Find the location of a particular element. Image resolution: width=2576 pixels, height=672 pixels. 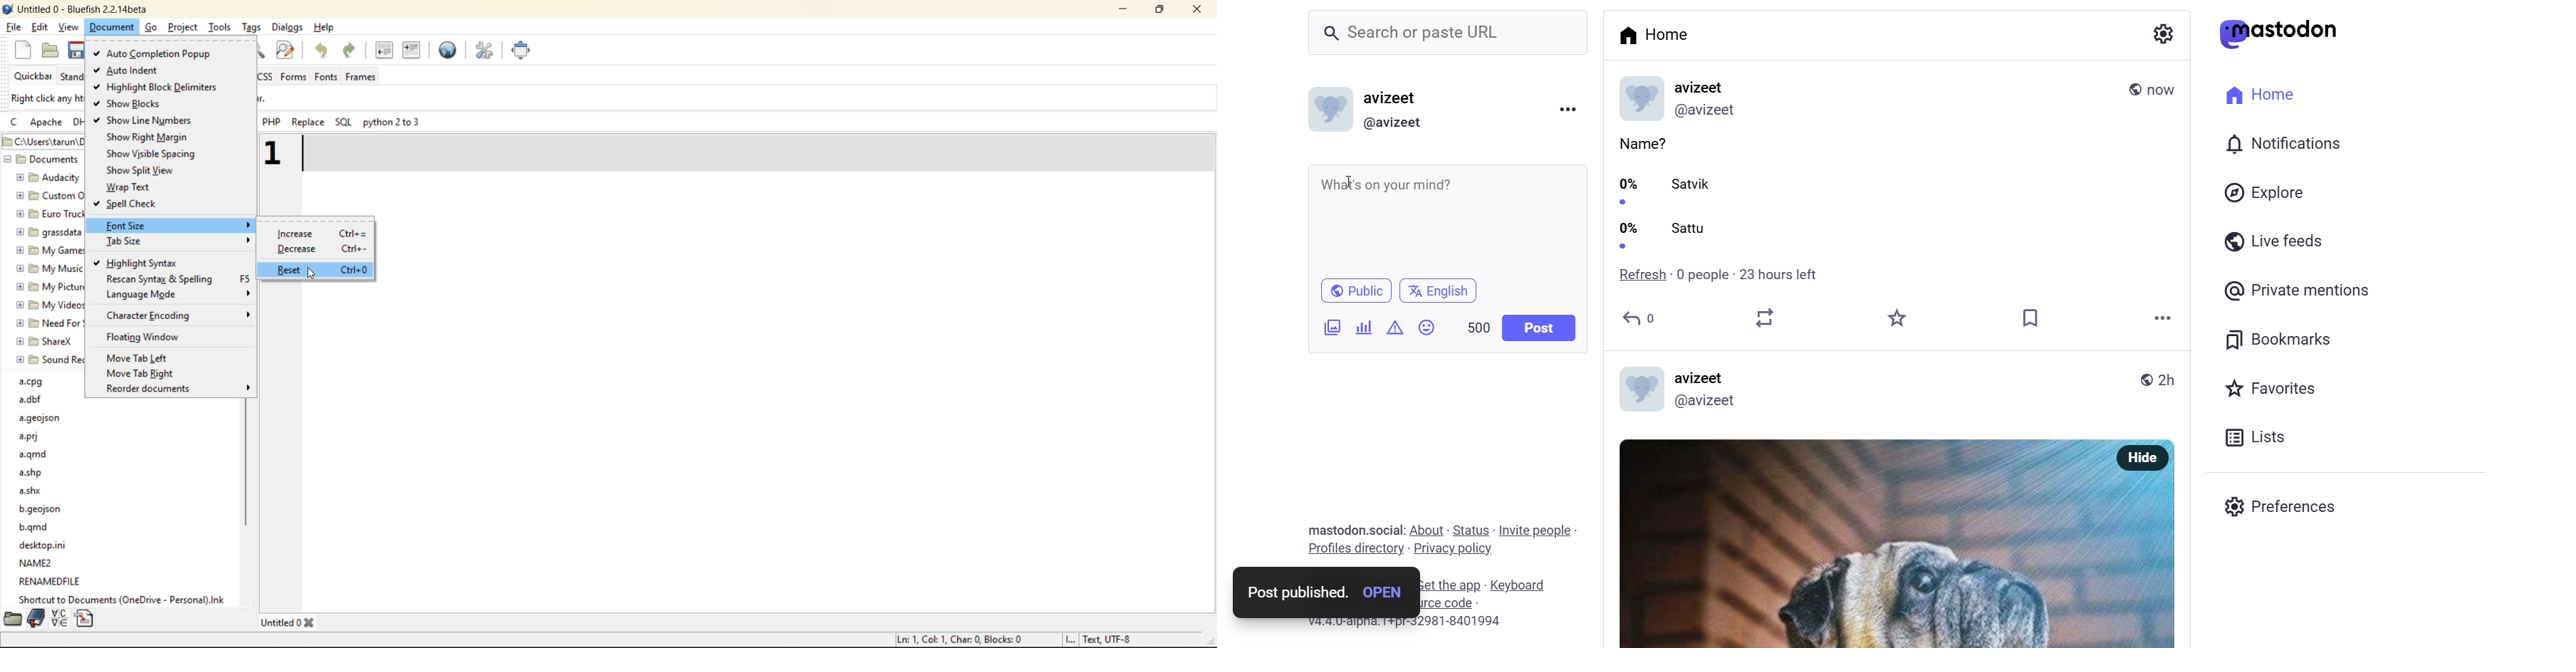

more is located at coordinates (2161, 319).